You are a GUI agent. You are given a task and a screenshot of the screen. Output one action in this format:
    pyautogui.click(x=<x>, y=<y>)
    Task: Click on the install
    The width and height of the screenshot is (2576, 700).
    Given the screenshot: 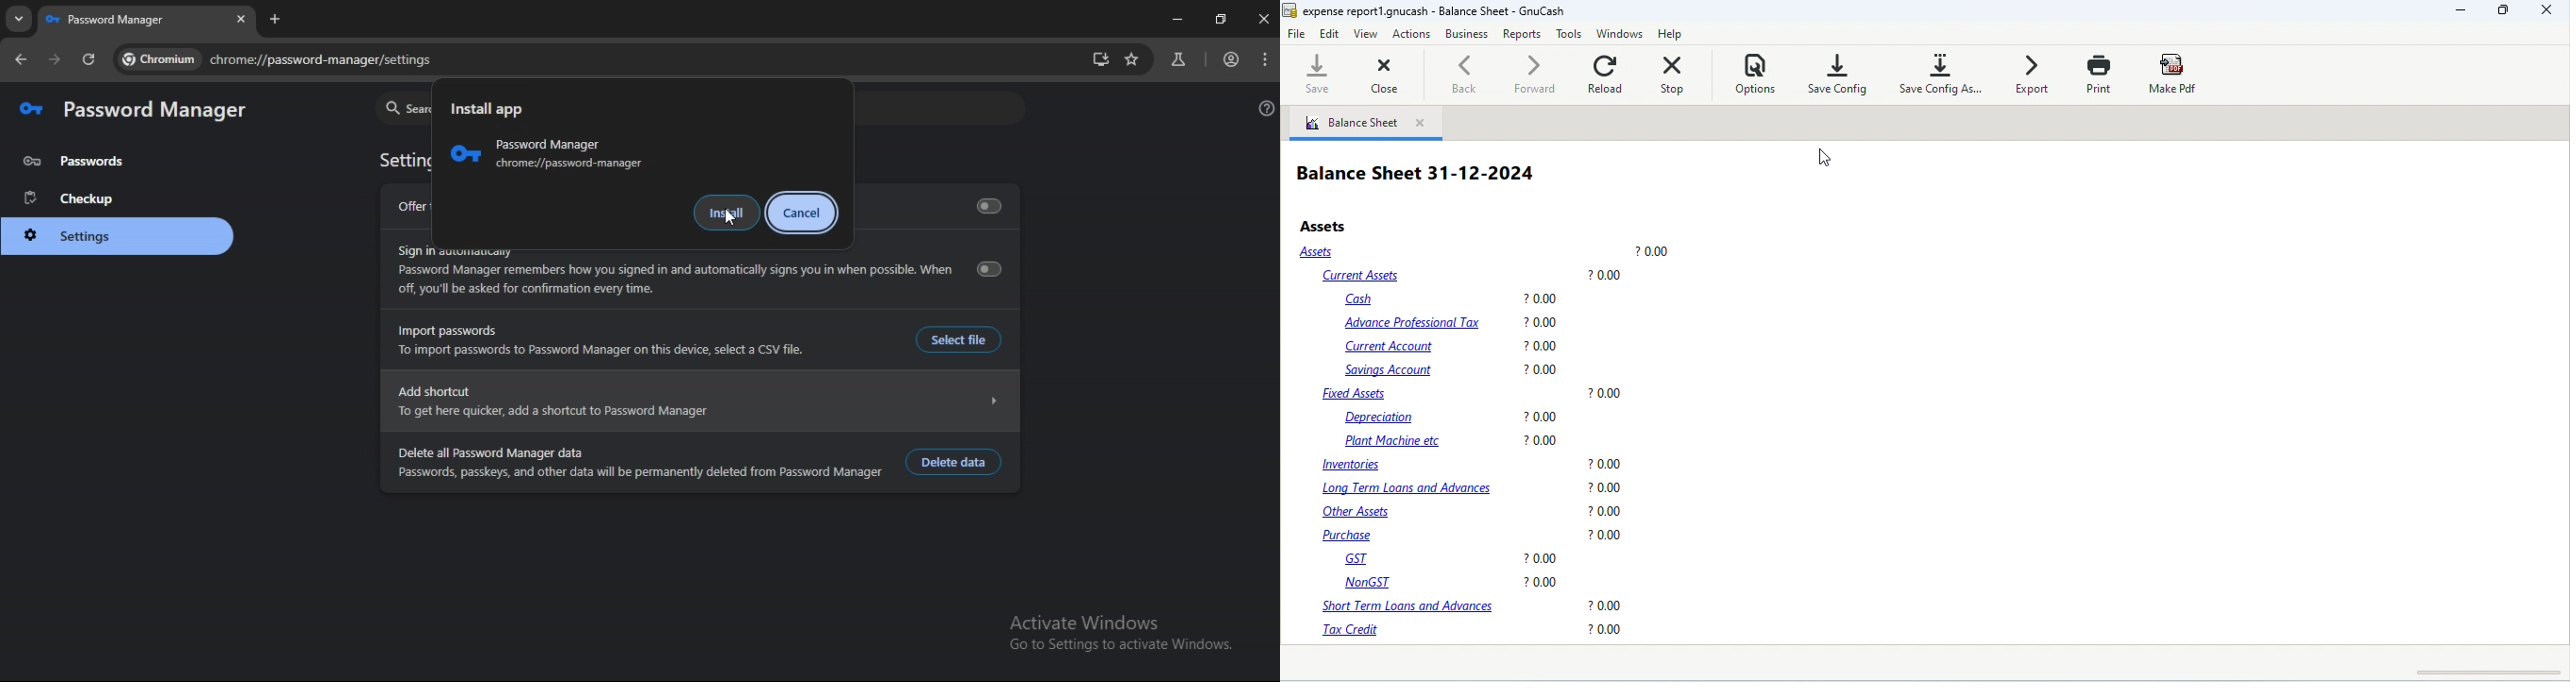 What is the action you would take?
    pyautogui.click(x=728, y=212)
    